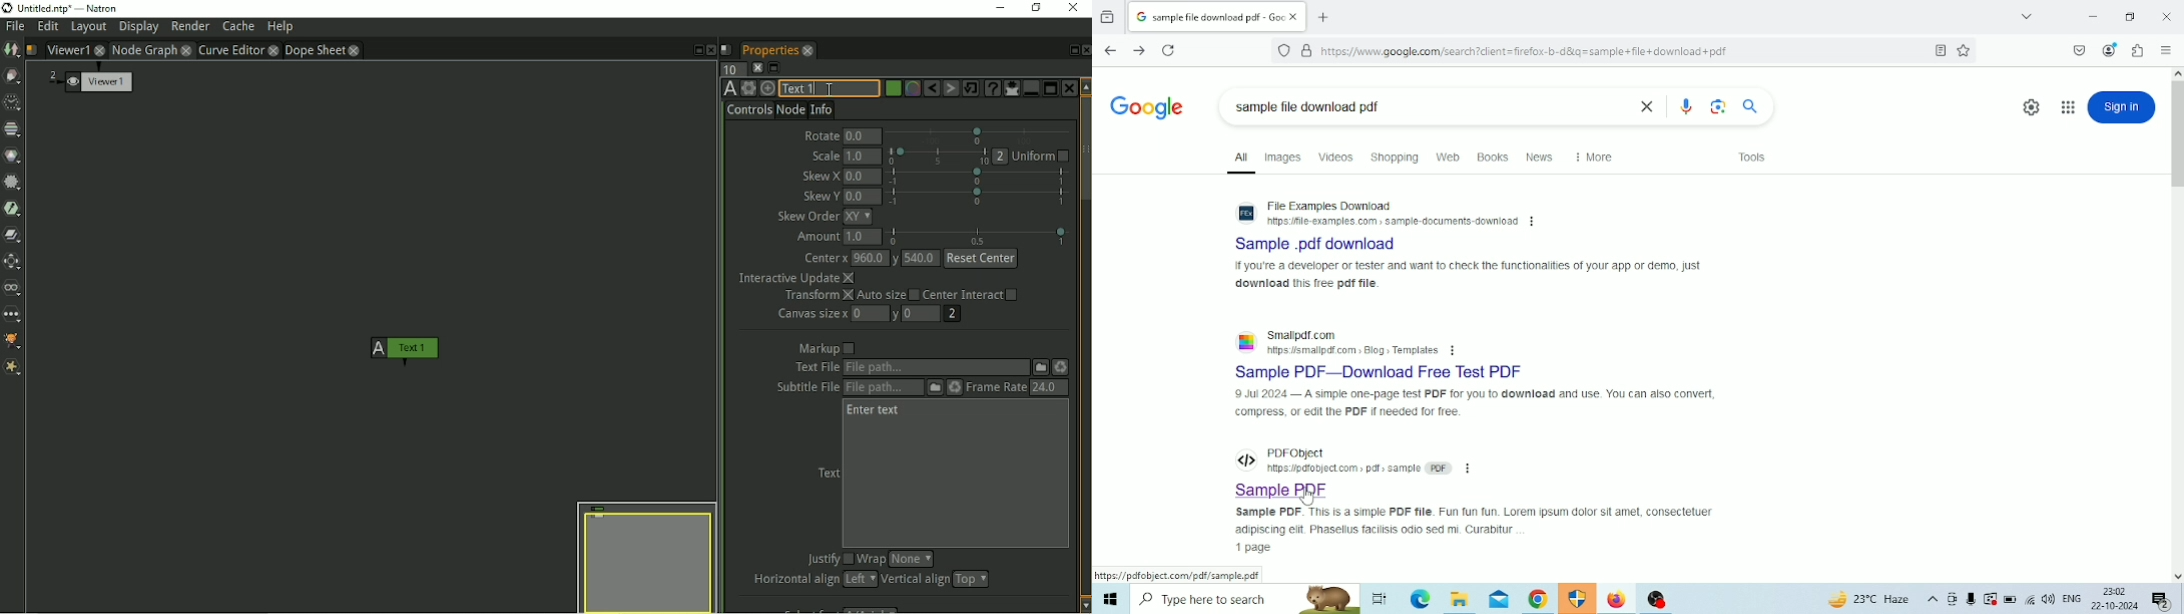 This screenshot has height=616, width=2184. What do you see at coordinates (2111, 50) in the screenshot?
I see `Account` at bounding box center [2111, 50].